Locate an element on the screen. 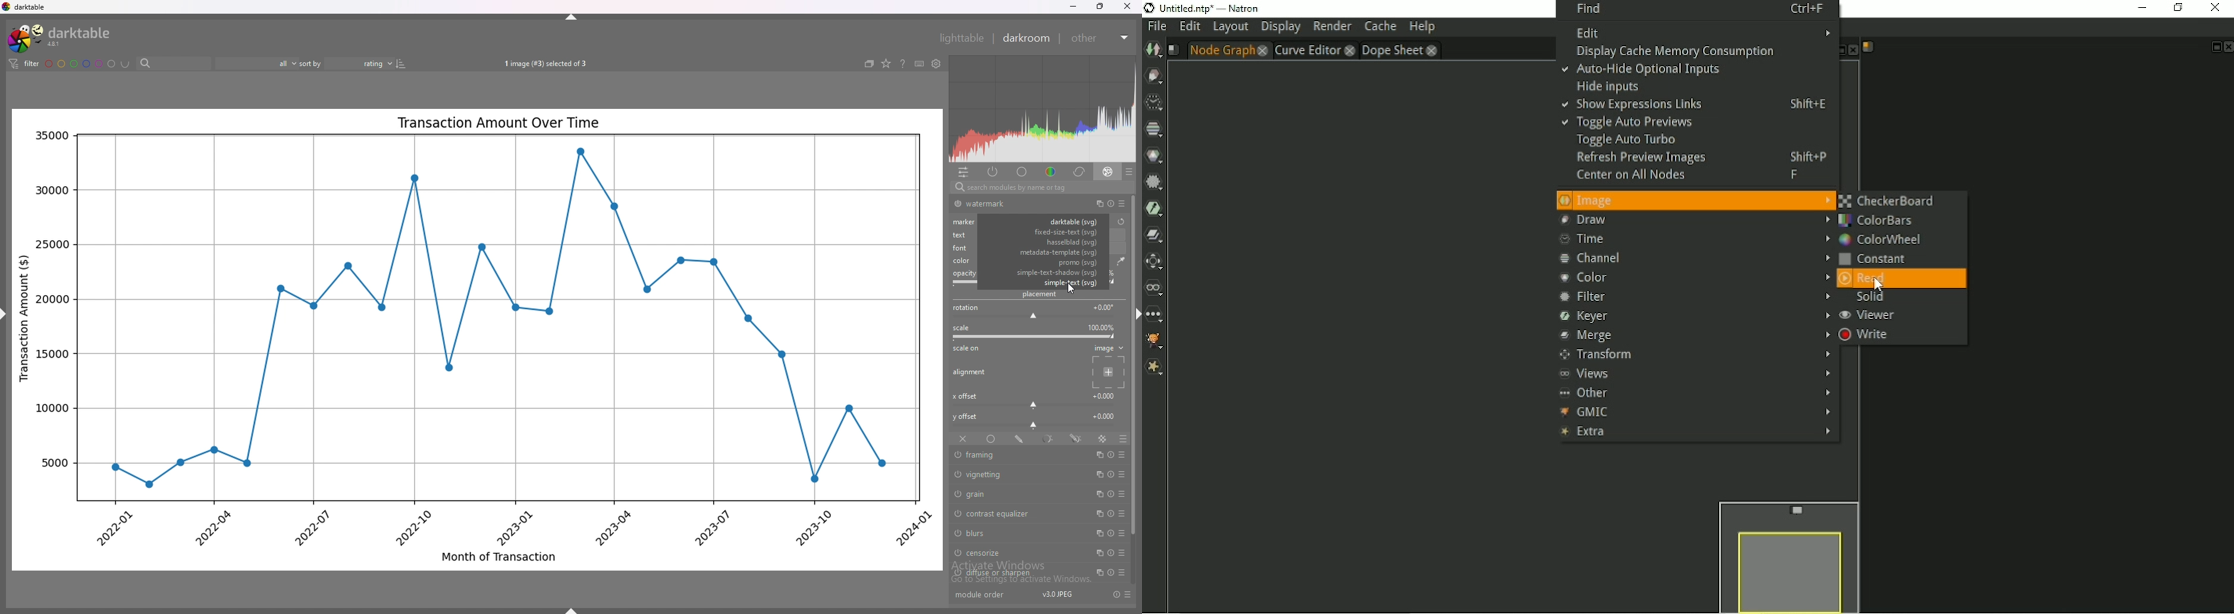 The width and height of the screenshot is (2240, 616). switch off is located at coordinates (958, 534).